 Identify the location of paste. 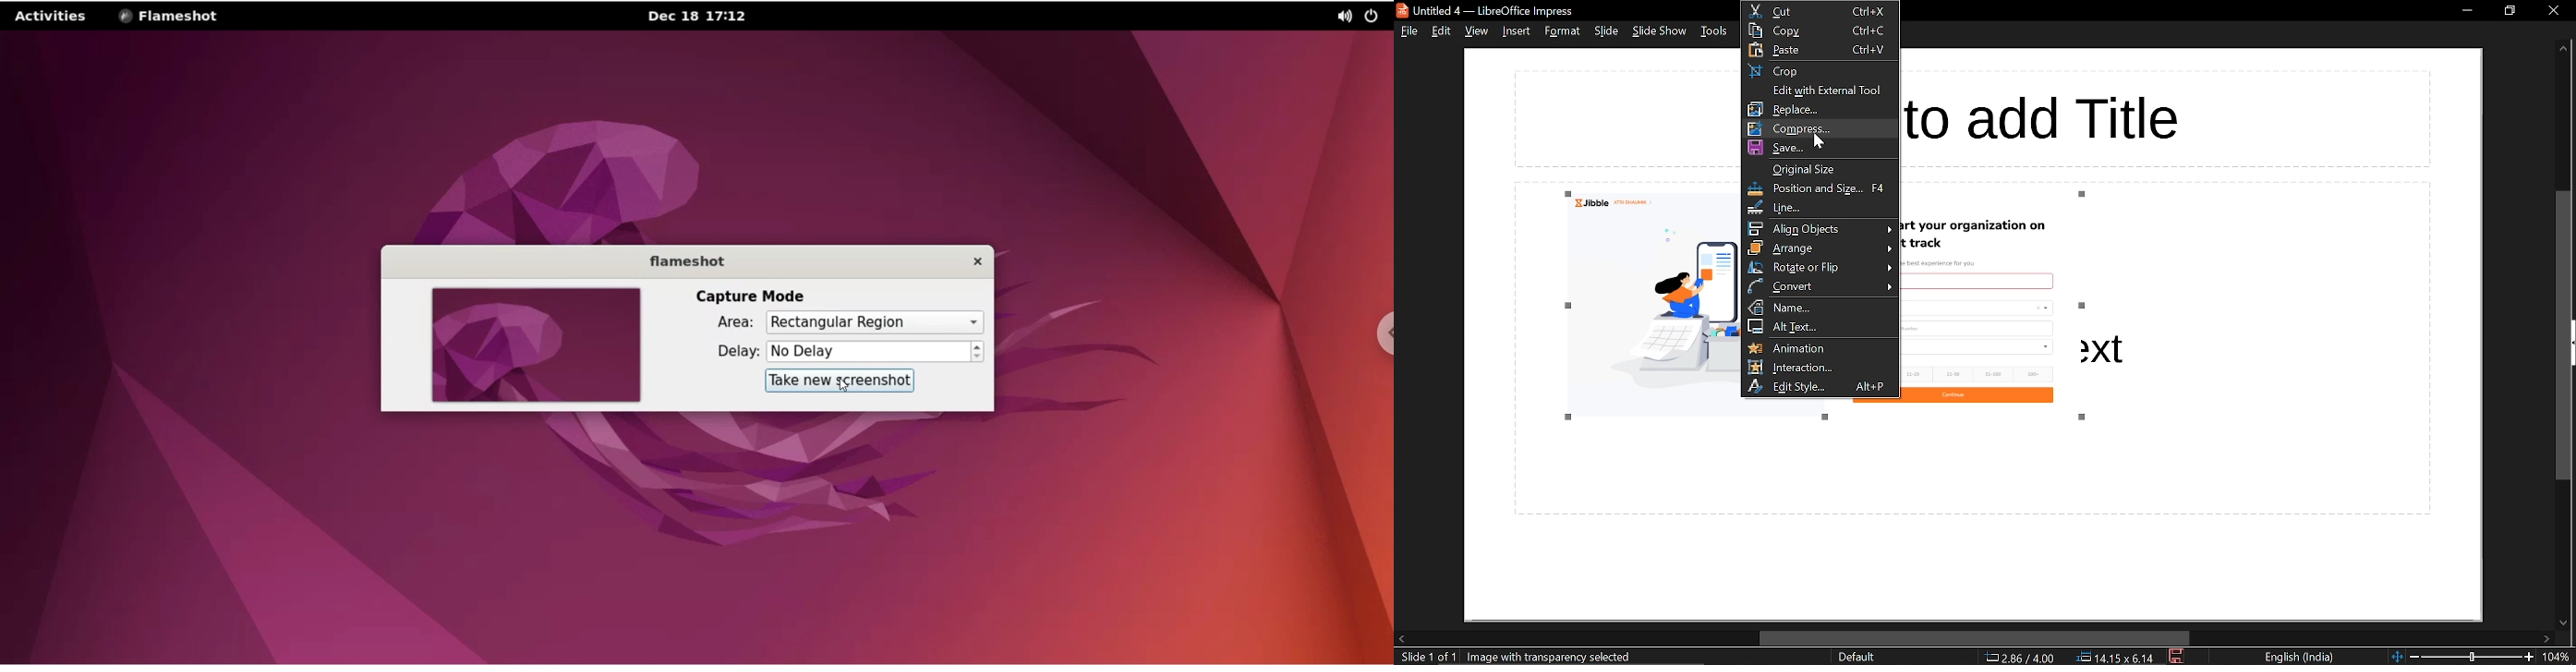
(1820, 51).